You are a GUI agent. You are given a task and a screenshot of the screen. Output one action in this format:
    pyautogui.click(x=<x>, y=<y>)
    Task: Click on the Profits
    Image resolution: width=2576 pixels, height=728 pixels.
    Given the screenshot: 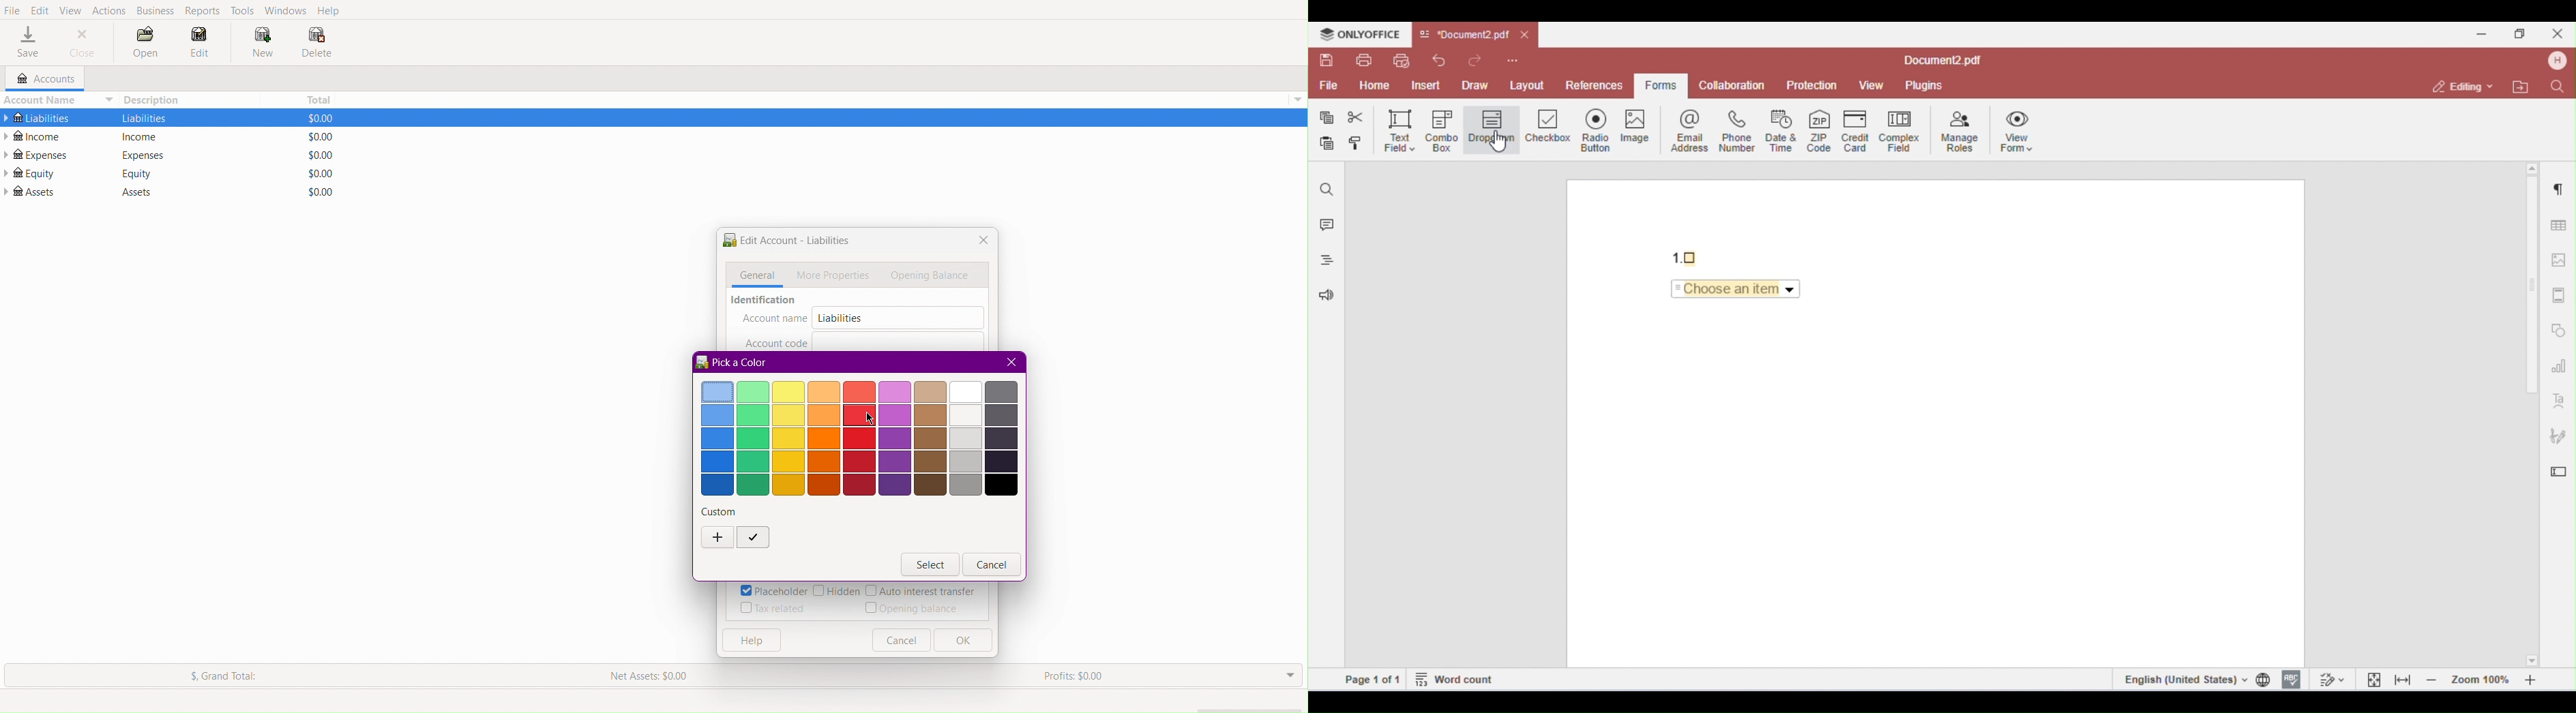 What is the action you would take?
    pyautogui.click(x=1073, y=677)
    